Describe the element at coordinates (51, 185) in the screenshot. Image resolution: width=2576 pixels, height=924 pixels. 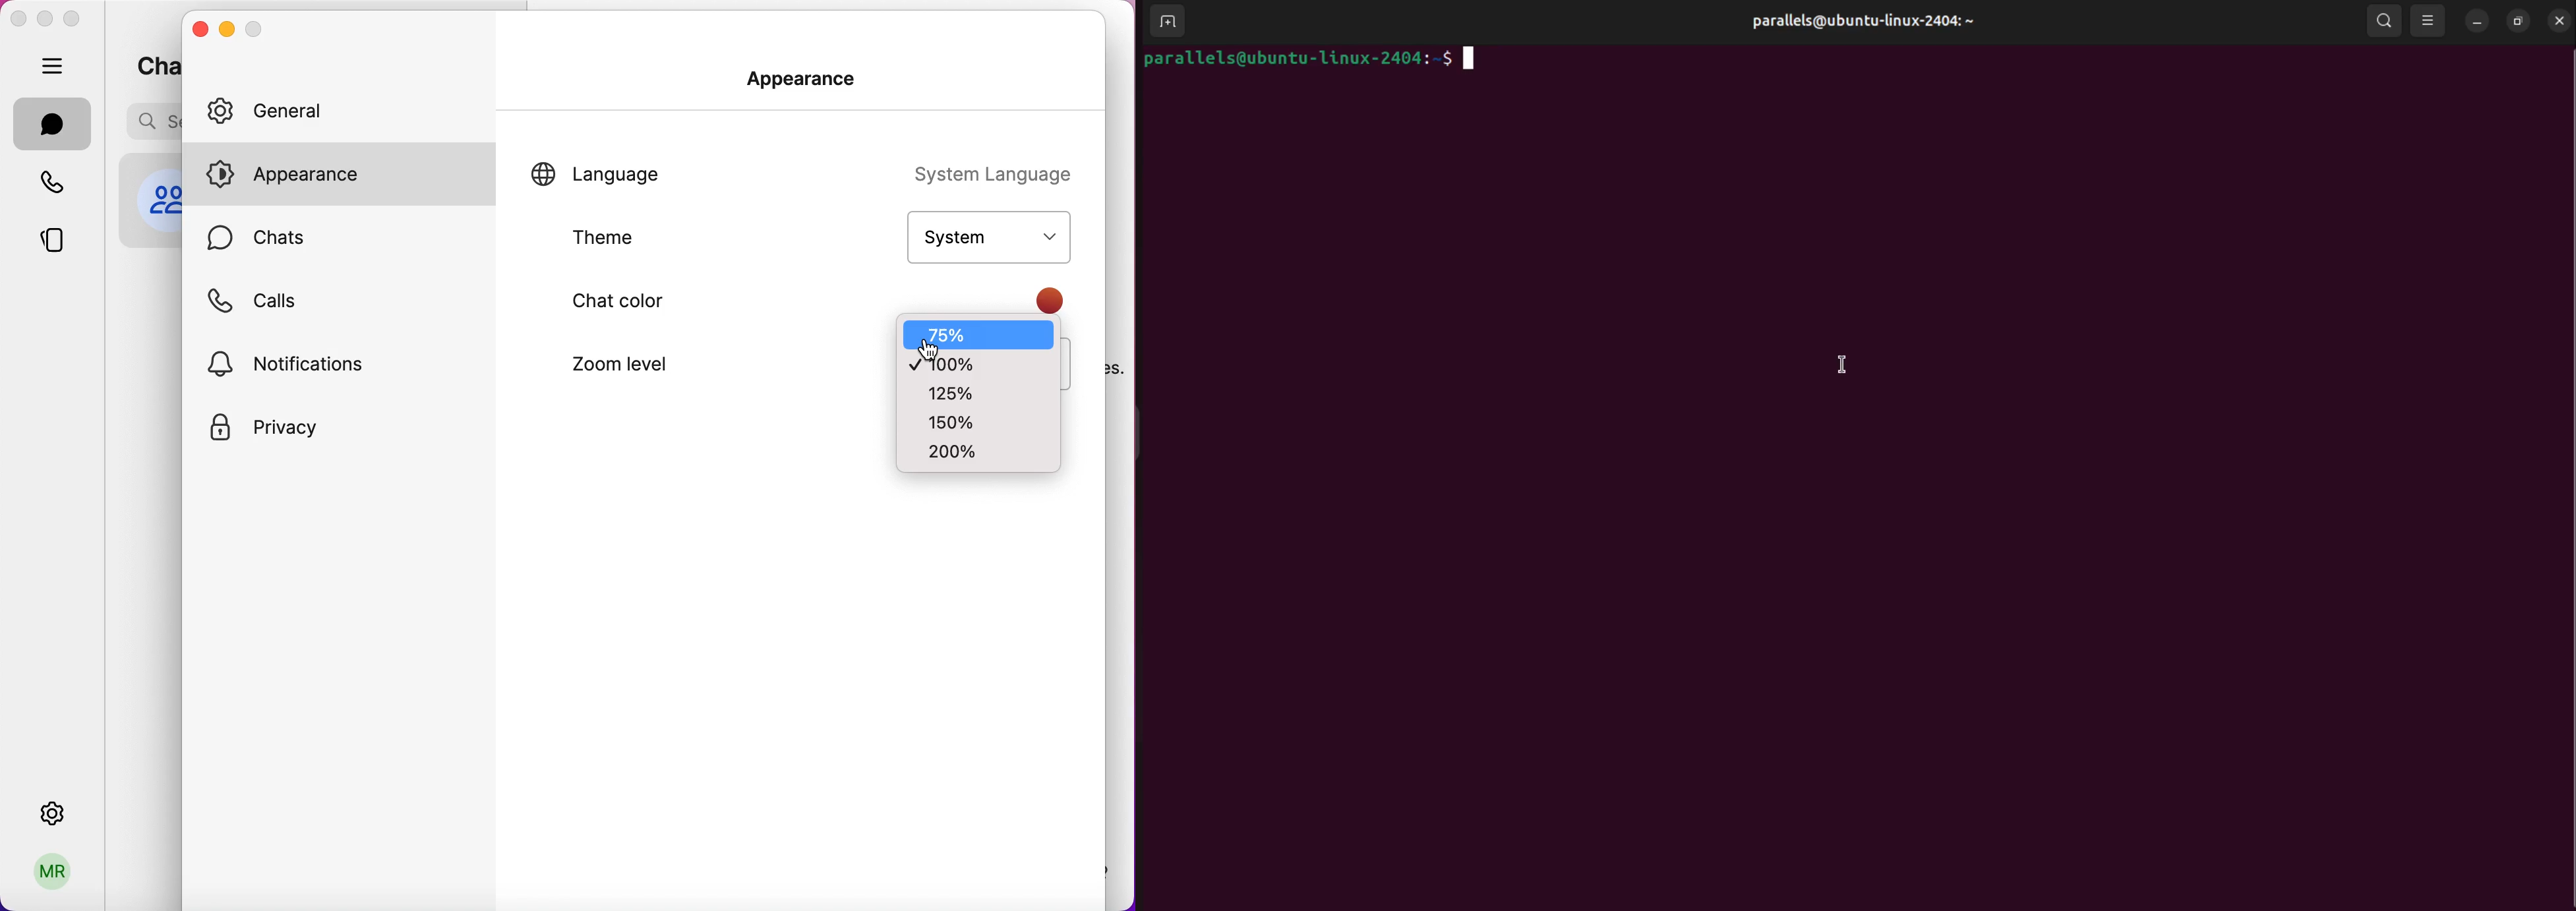
I see `calls` at that location.